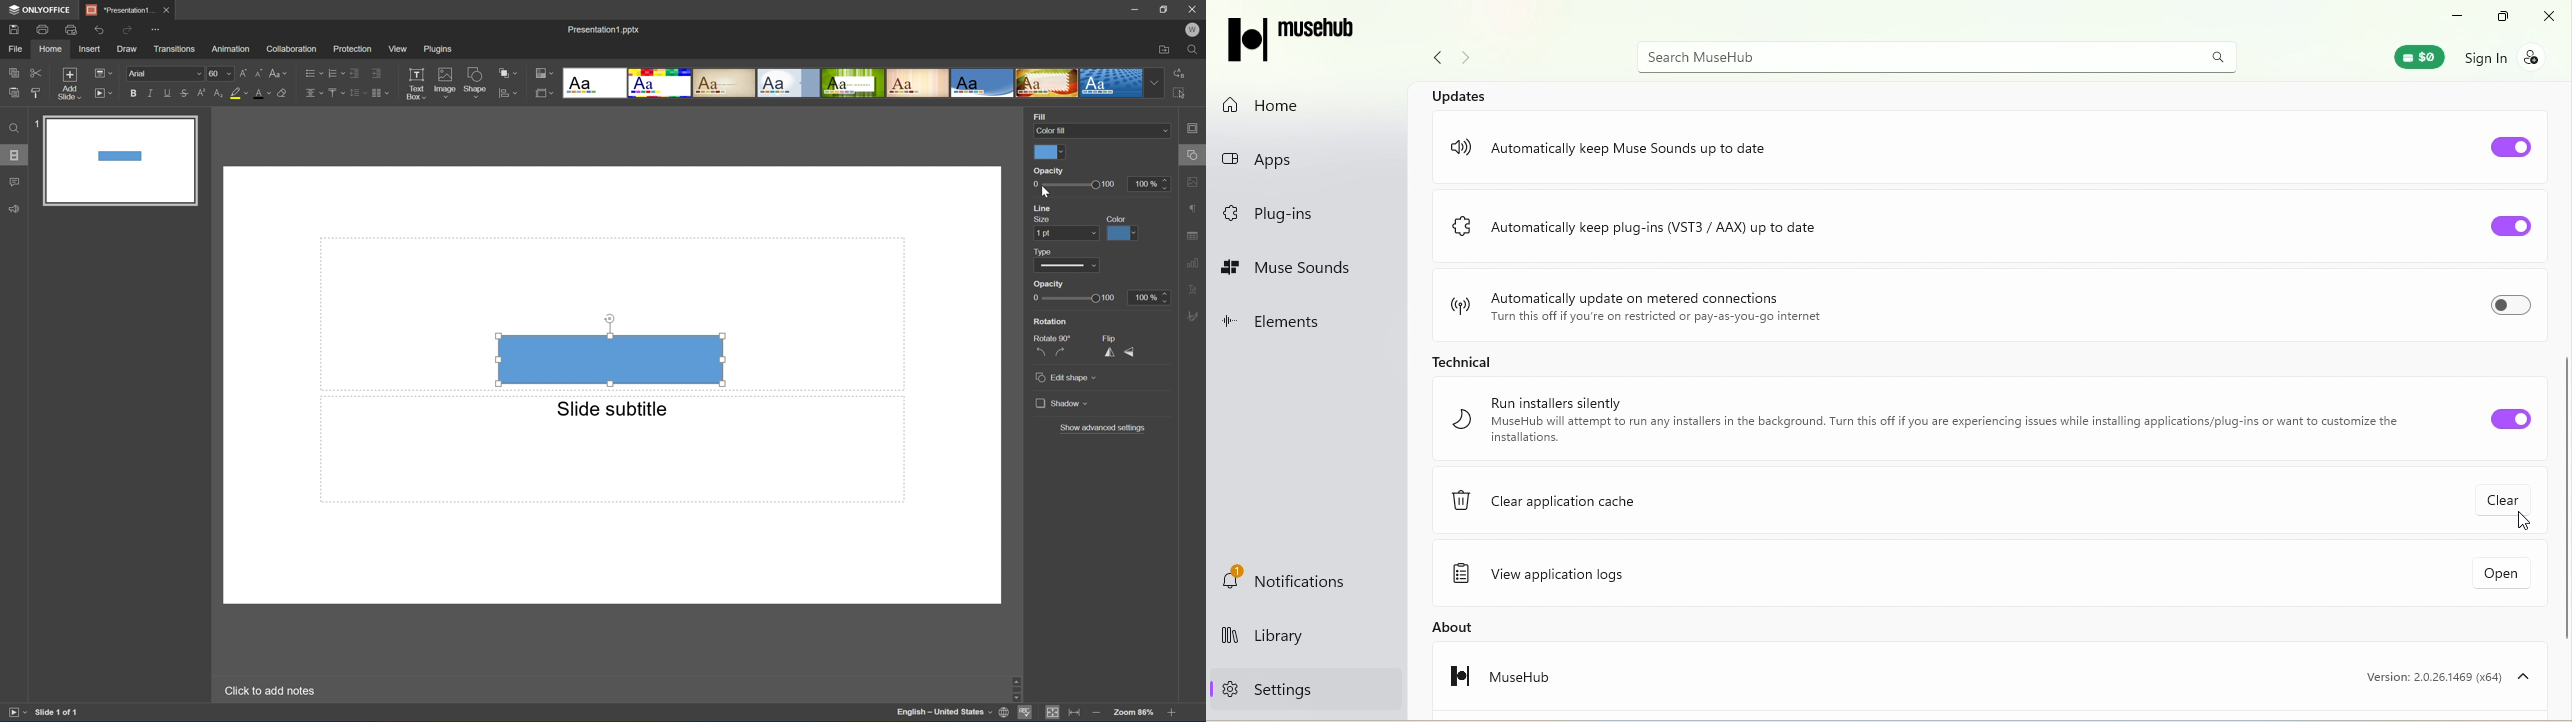 The image size is (2576, 728). Describe the element at coordinates (15, 70) in the screenshot. I see `Copy` at that location.